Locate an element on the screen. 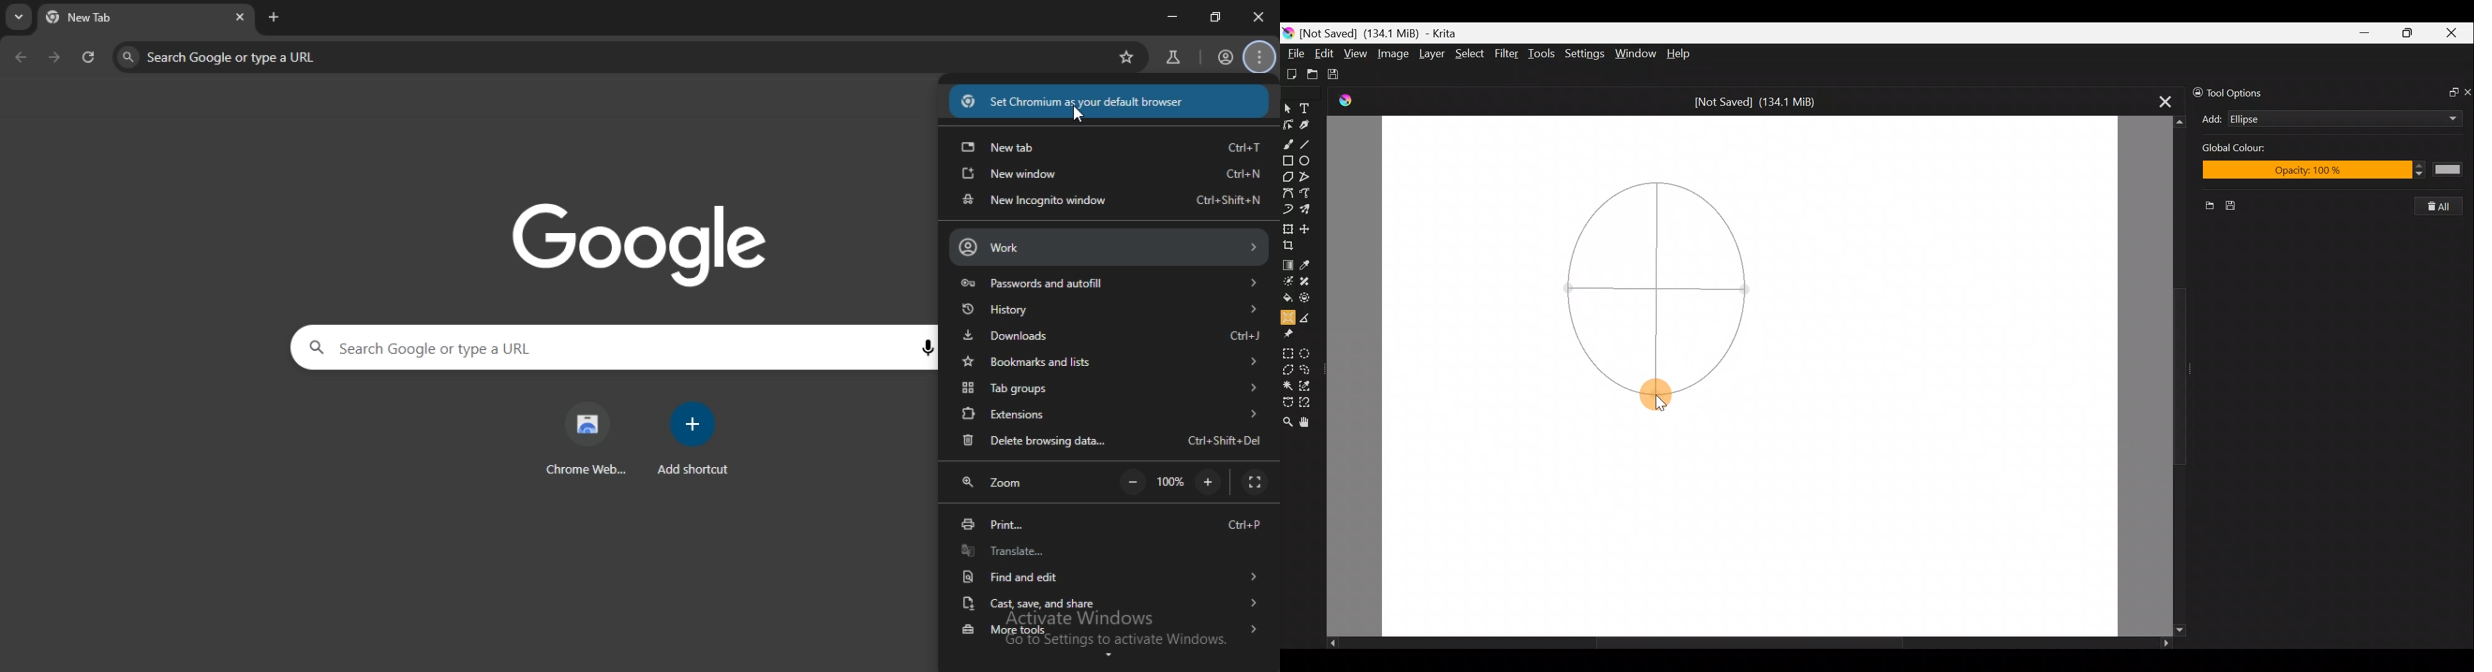  Help is located at coordinates (1679, 54).